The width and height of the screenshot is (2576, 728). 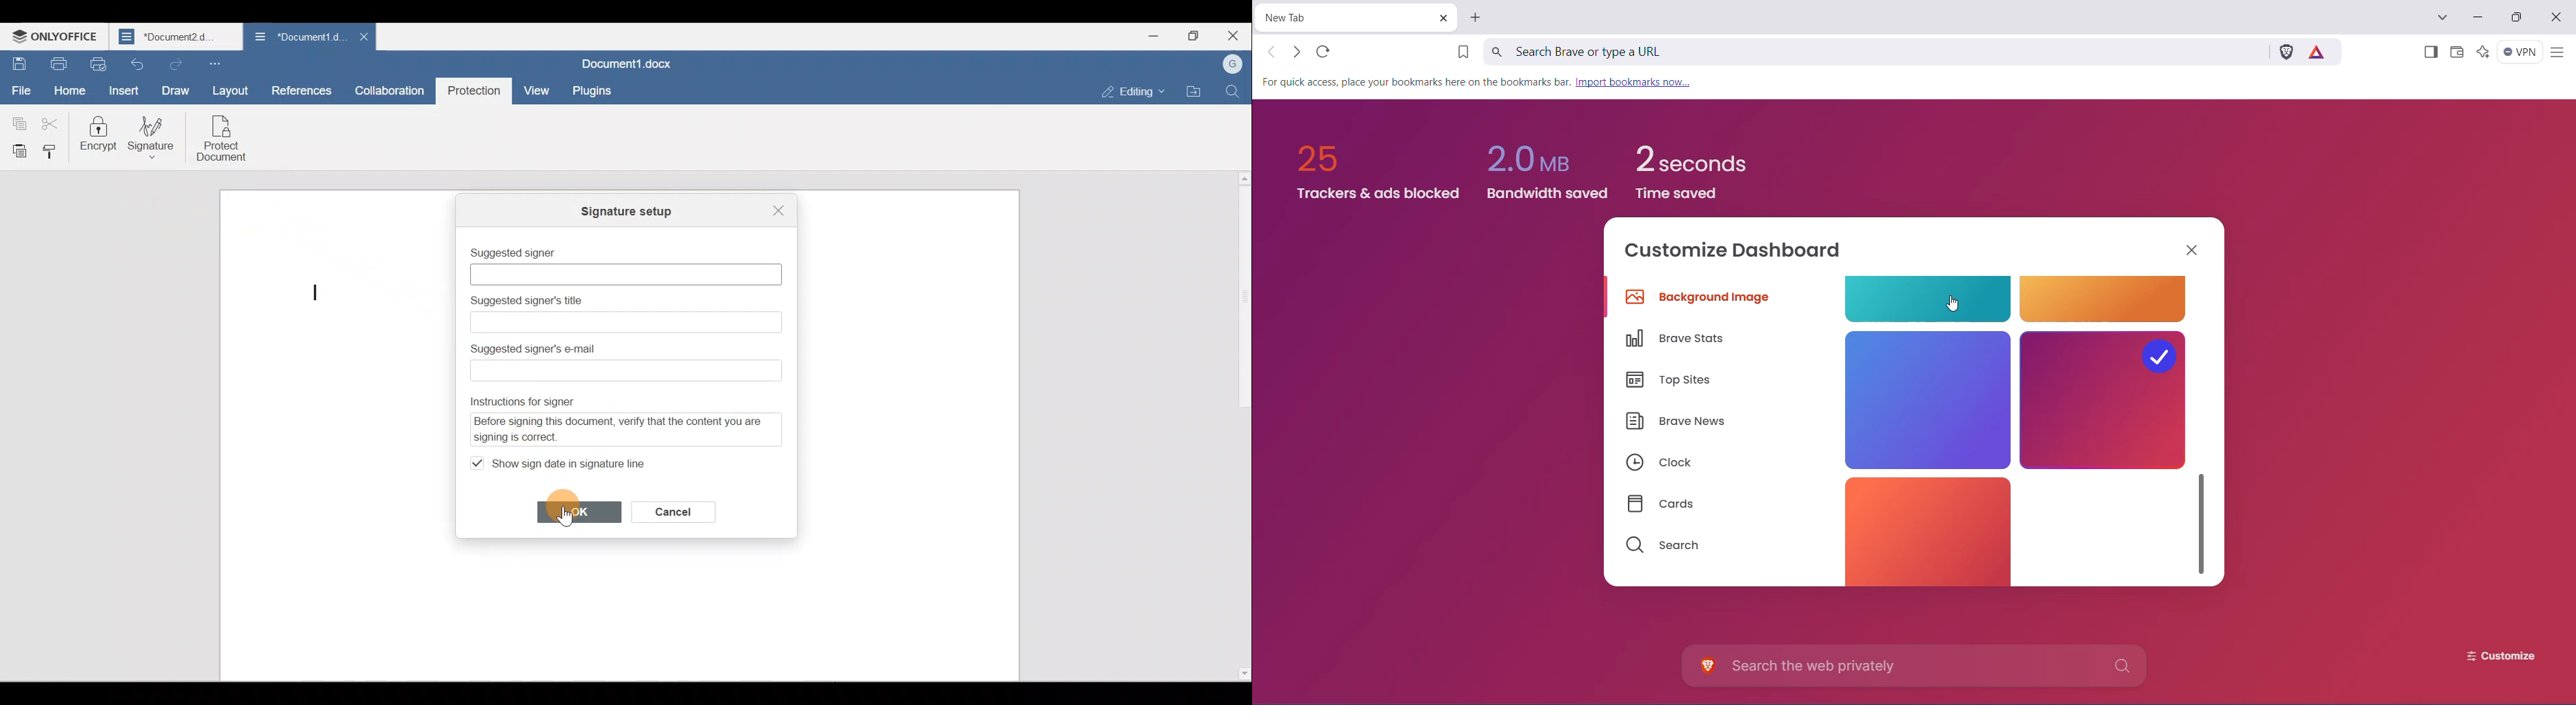 What do you see at coordinates (474, 91) in the screenshot?
I see `Protection` at bounding box center [474, 91].